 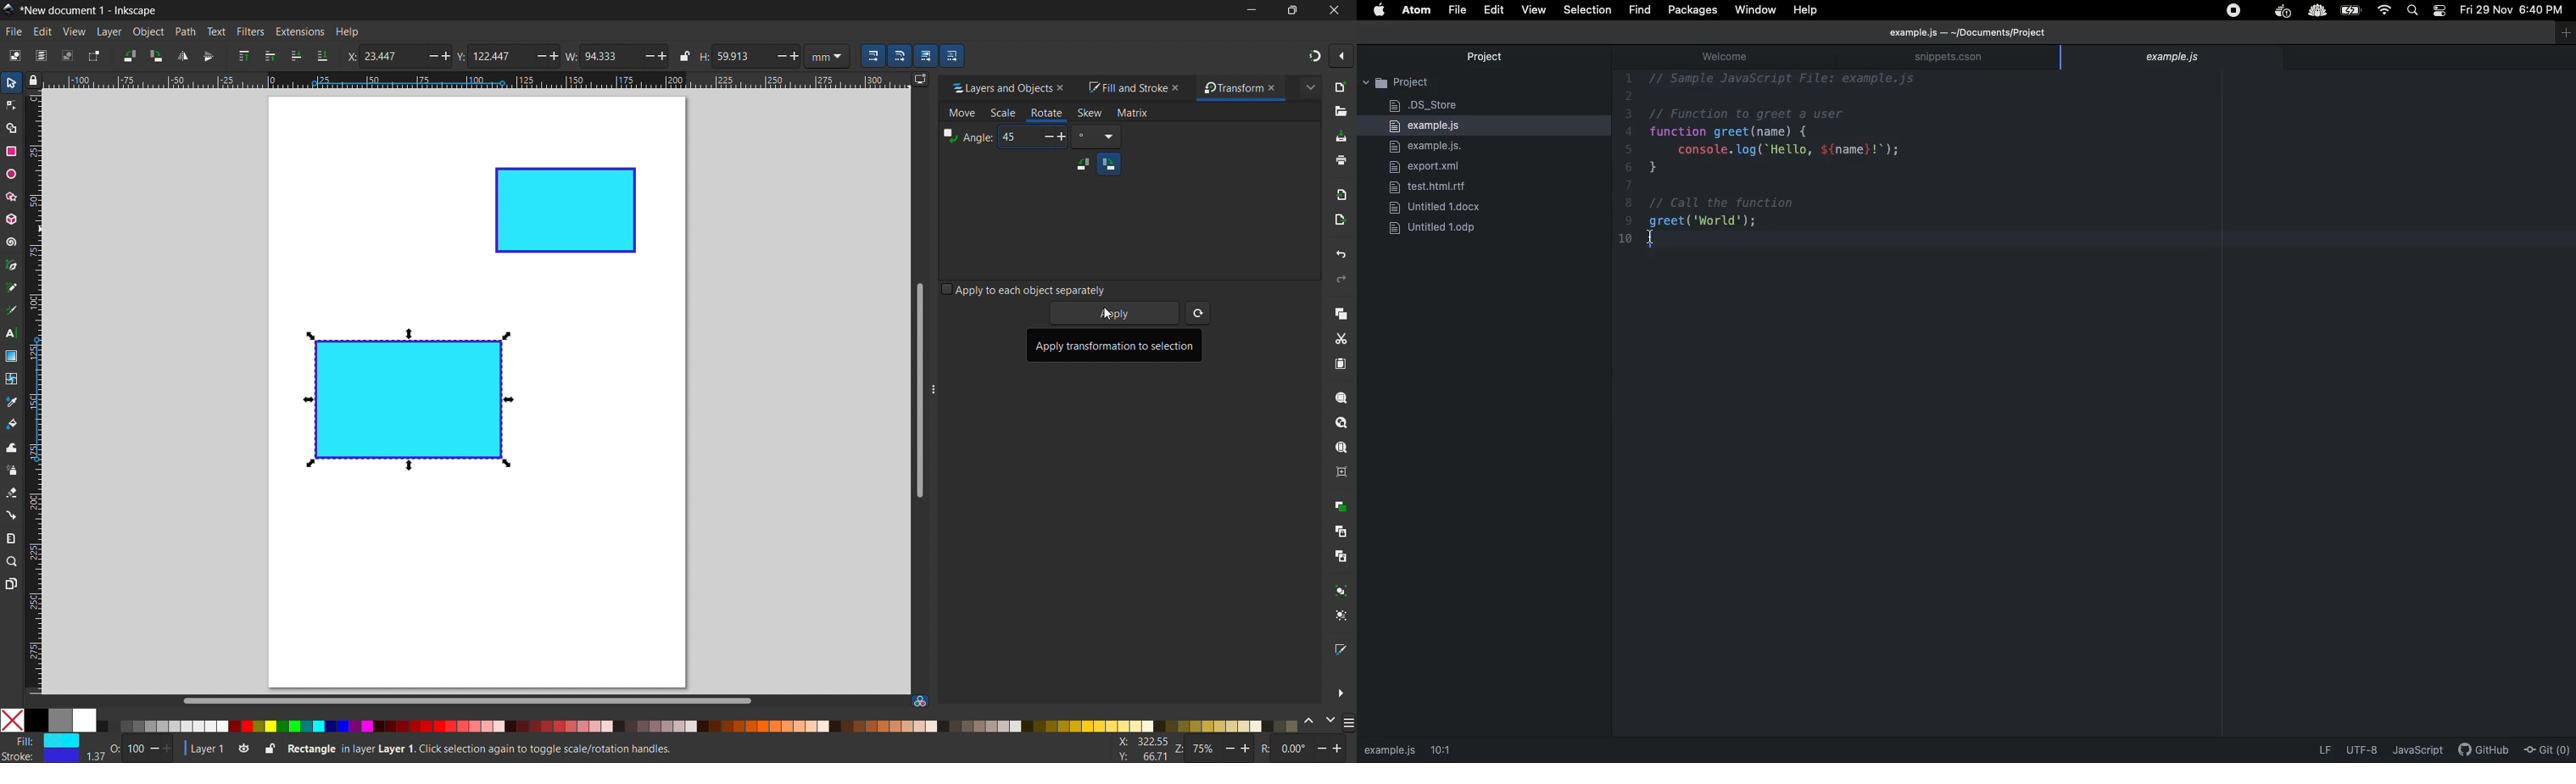 I want to click on Code, so click(x=1797, y=168).